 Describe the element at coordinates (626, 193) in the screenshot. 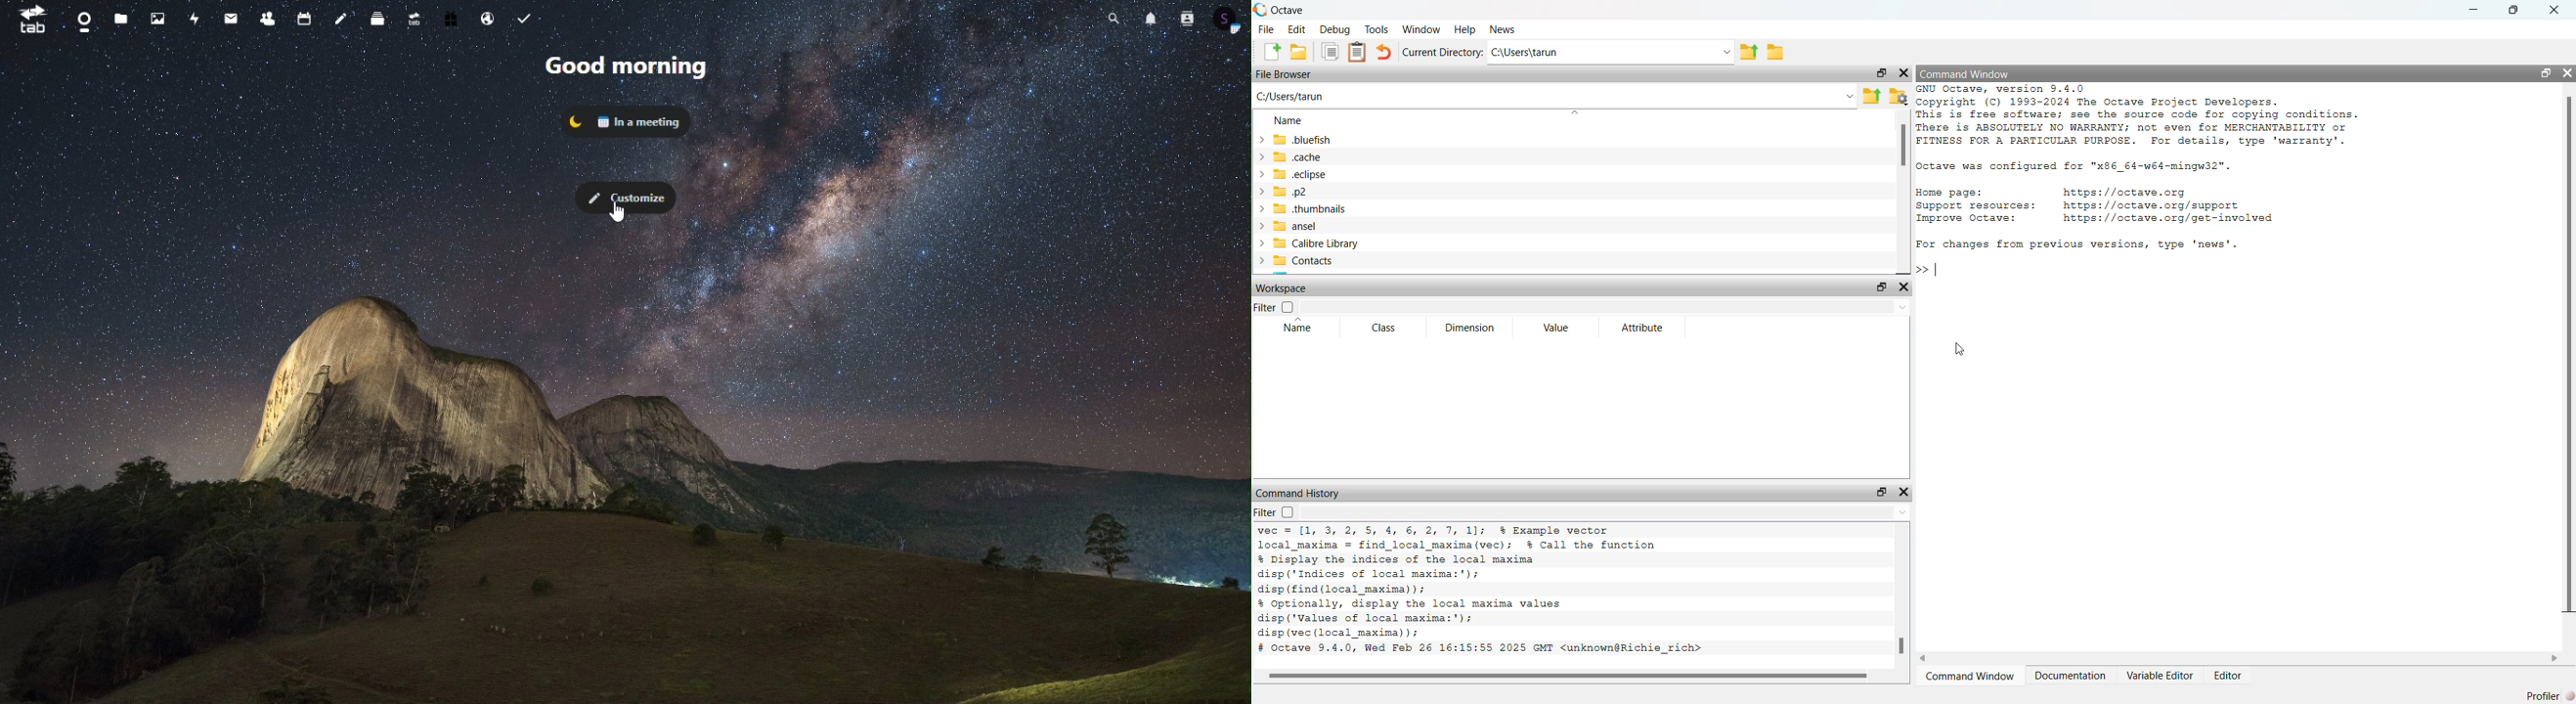

I see `customize` at that location.